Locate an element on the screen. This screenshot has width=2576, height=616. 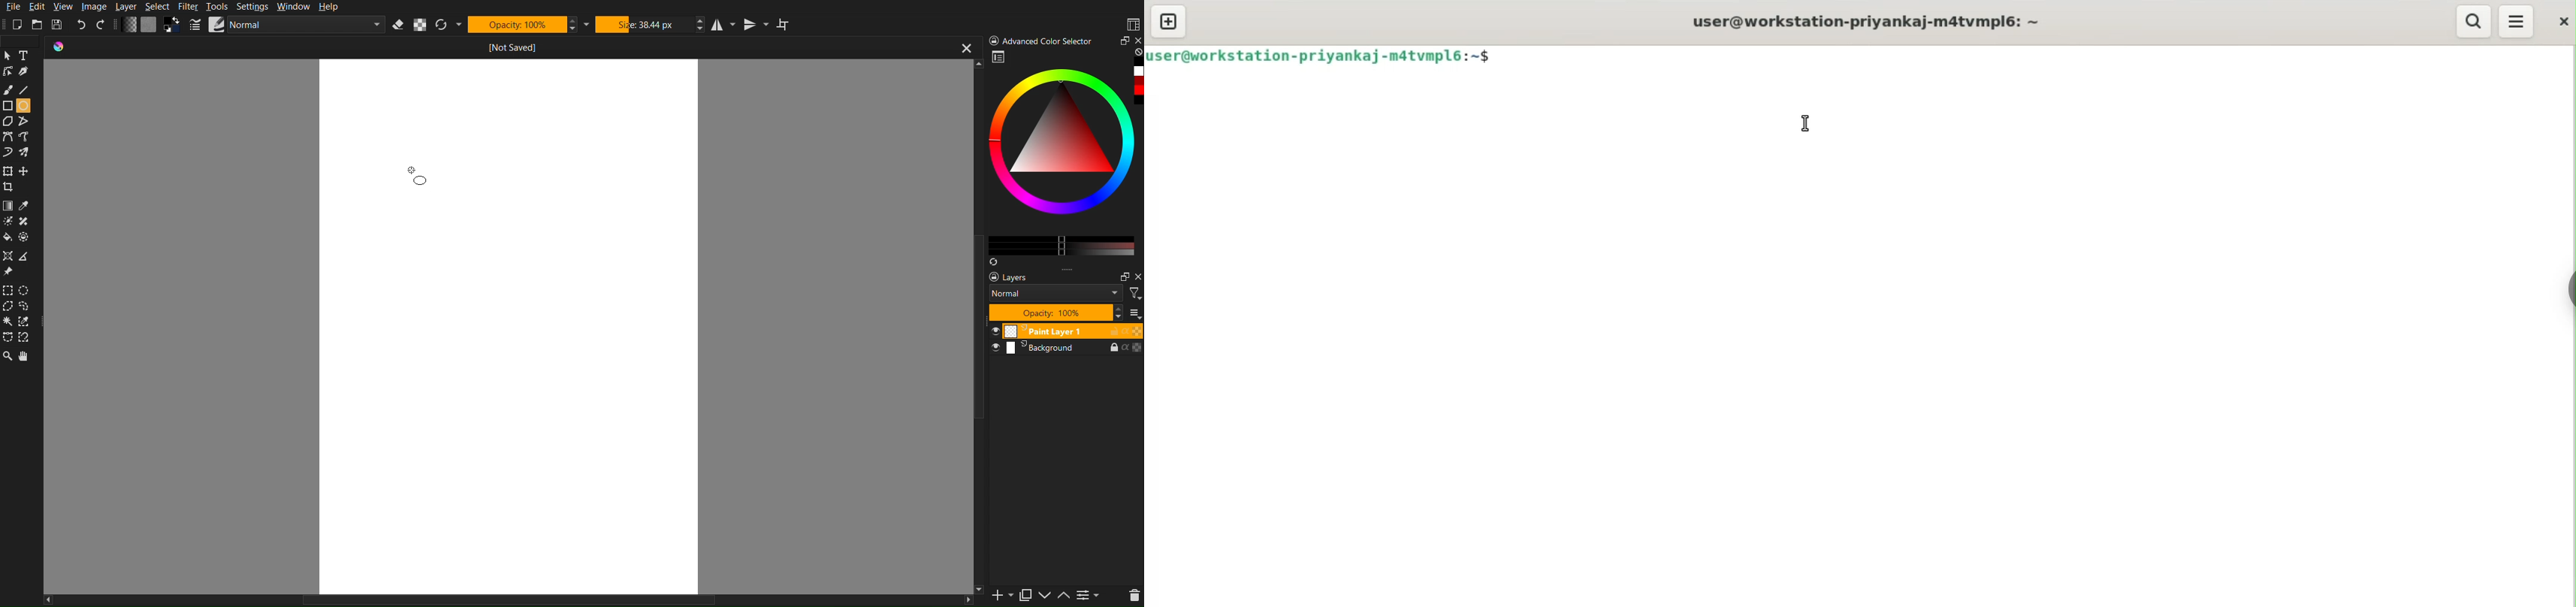
Layers is located at coordinates (1012, 277).